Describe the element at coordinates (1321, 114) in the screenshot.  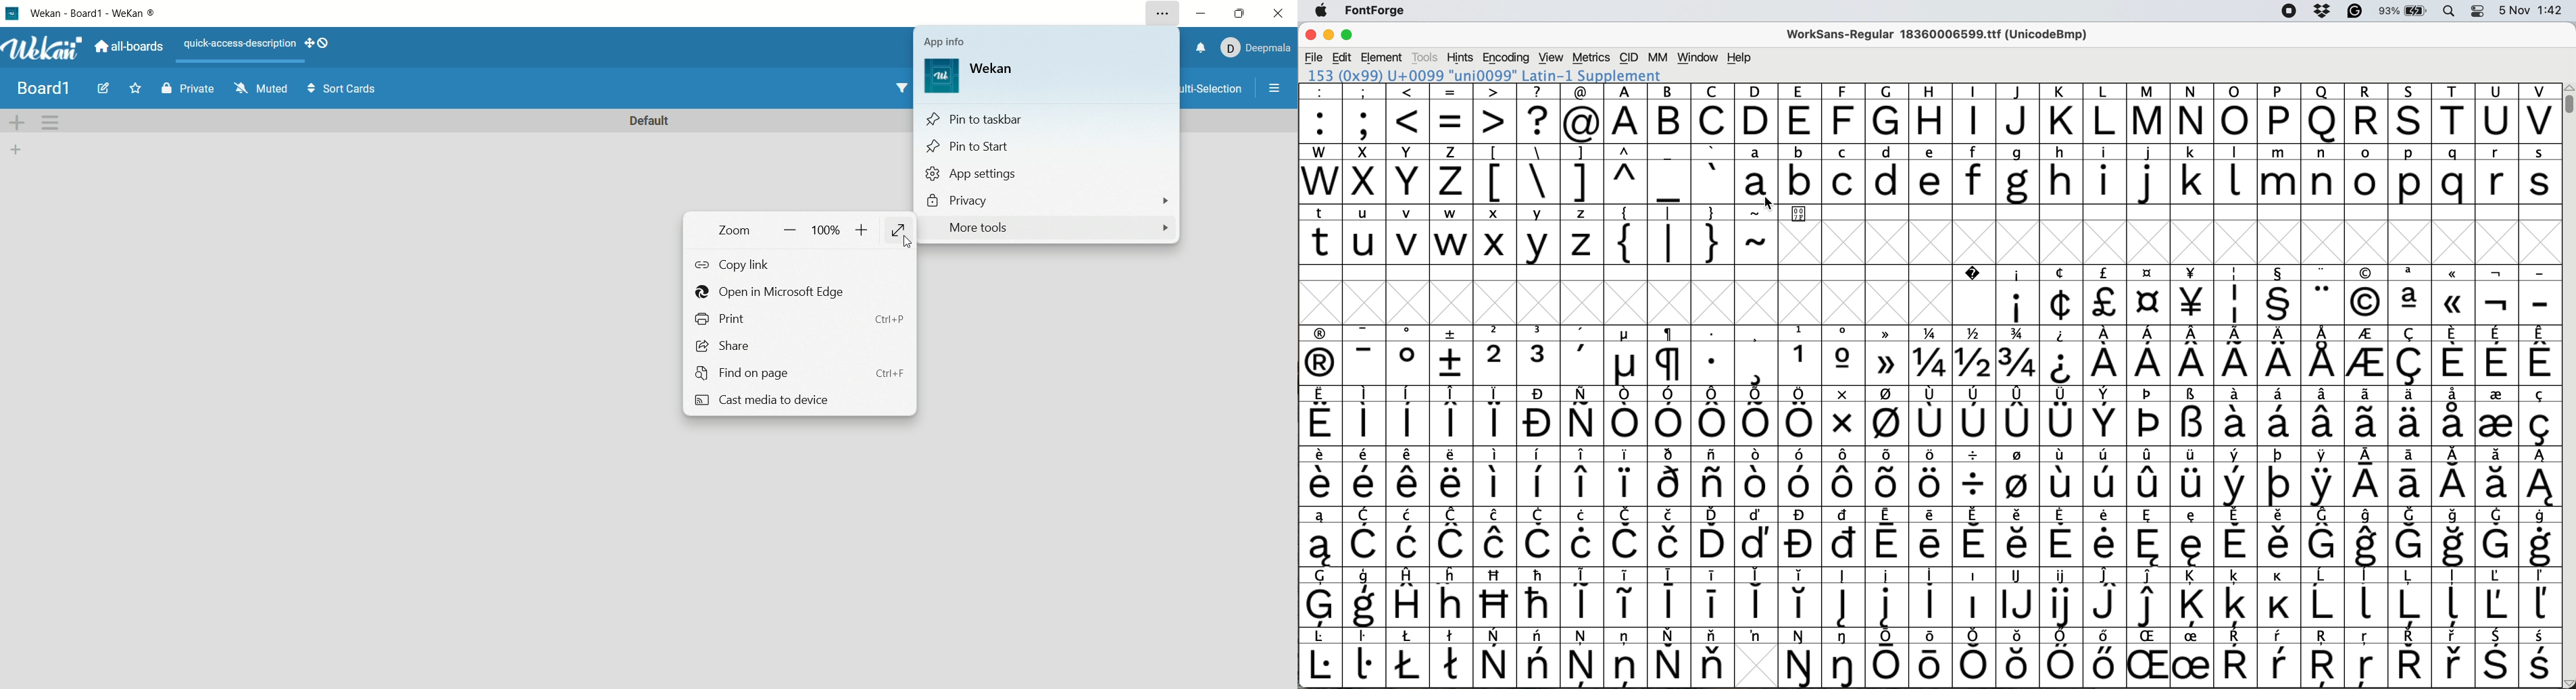
I see `:` at that location.